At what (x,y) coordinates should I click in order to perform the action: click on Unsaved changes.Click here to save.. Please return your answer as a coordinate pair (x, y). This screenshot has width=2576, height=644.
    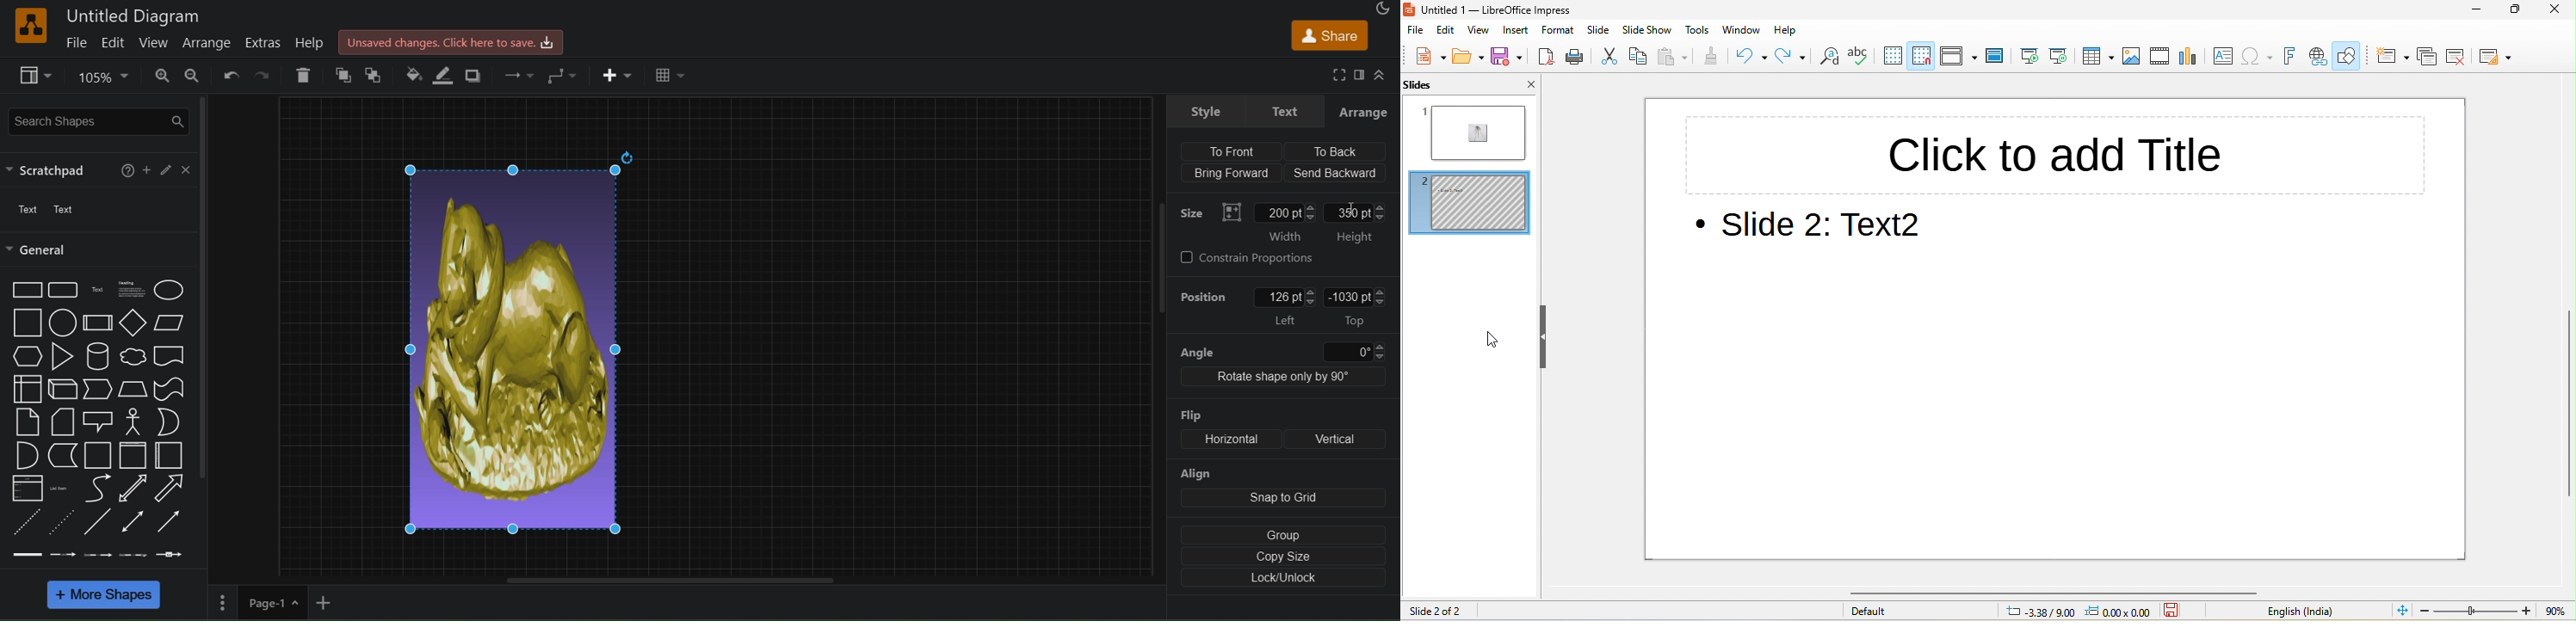
    Looking at the image, I should click on (451, 41).